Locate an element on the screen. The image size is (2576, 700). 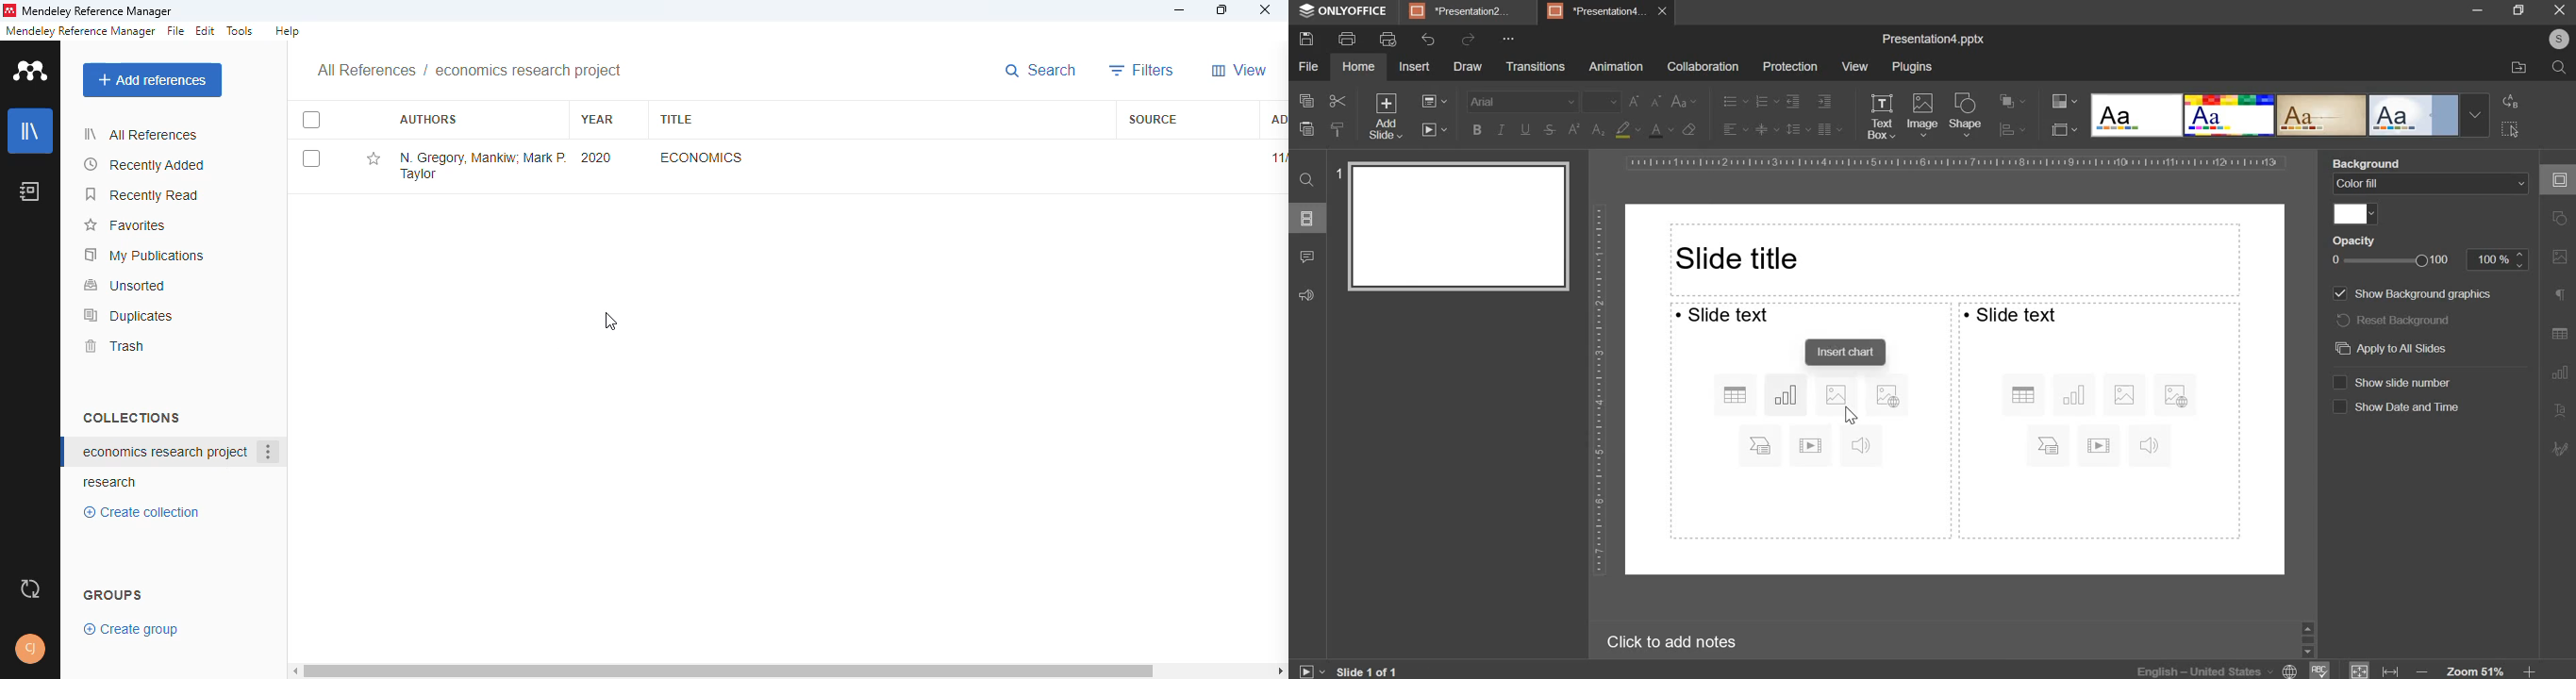
reset background is located at coordinates (2397, 320).